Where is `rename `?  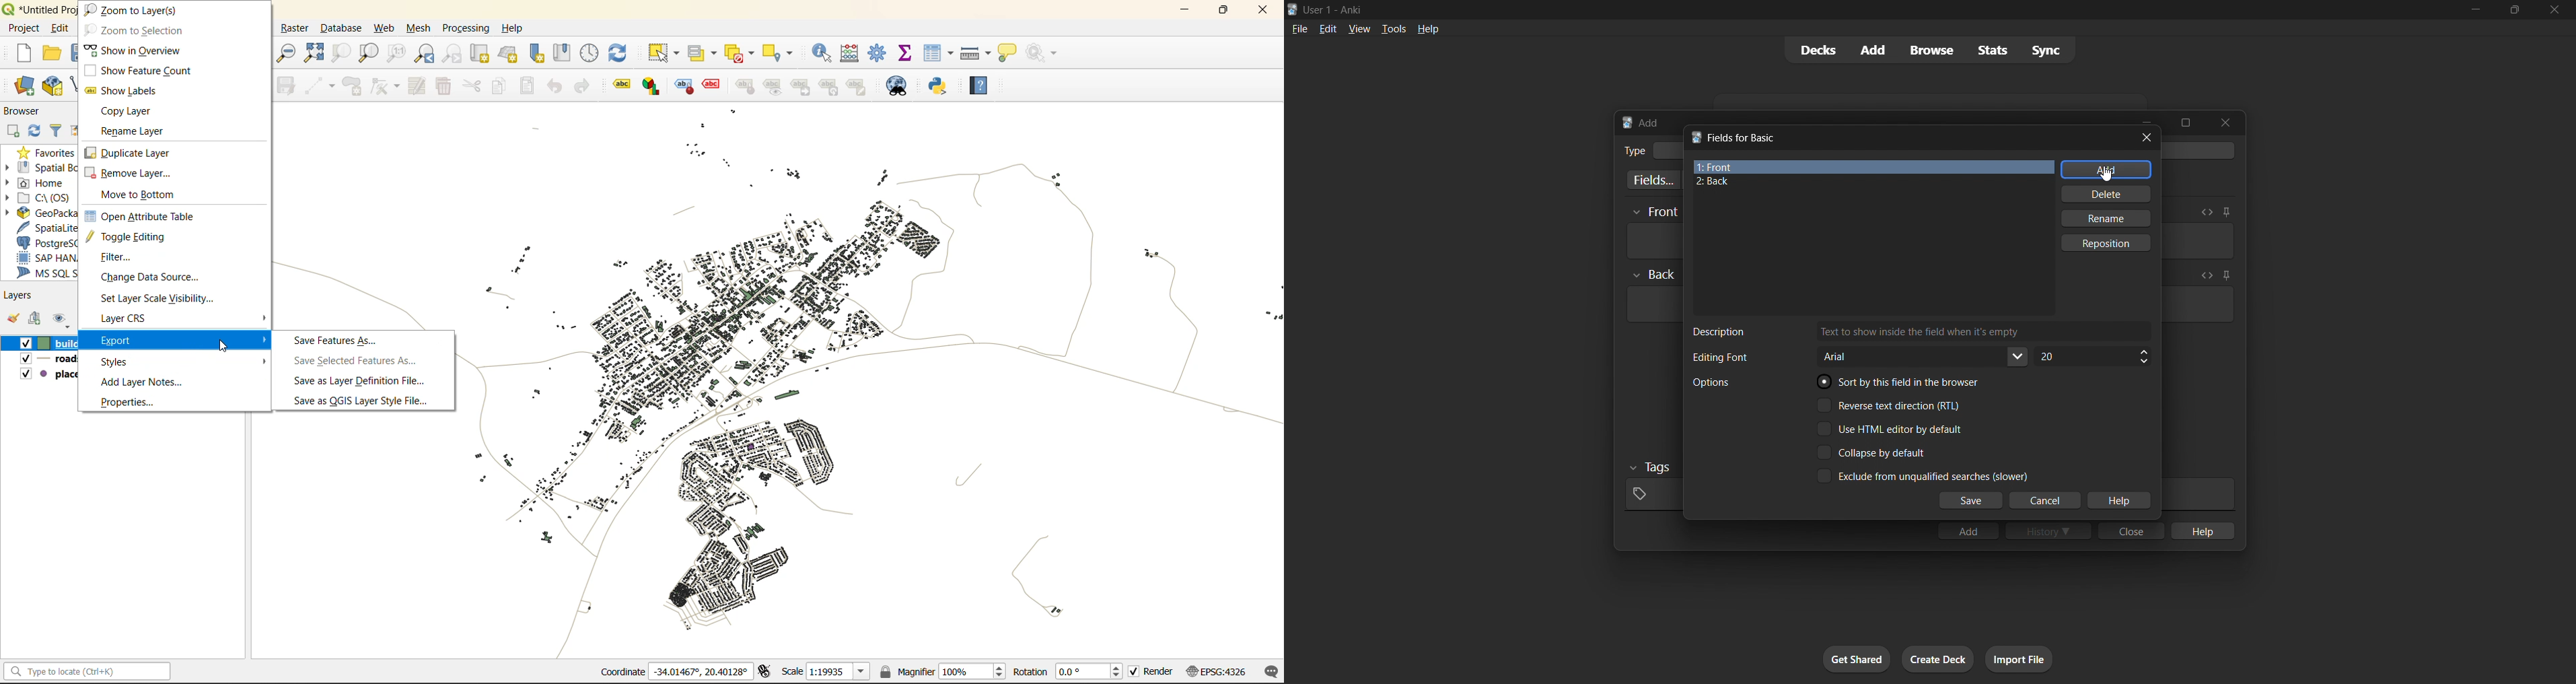
rename  is located at coordinates (2105, 218).